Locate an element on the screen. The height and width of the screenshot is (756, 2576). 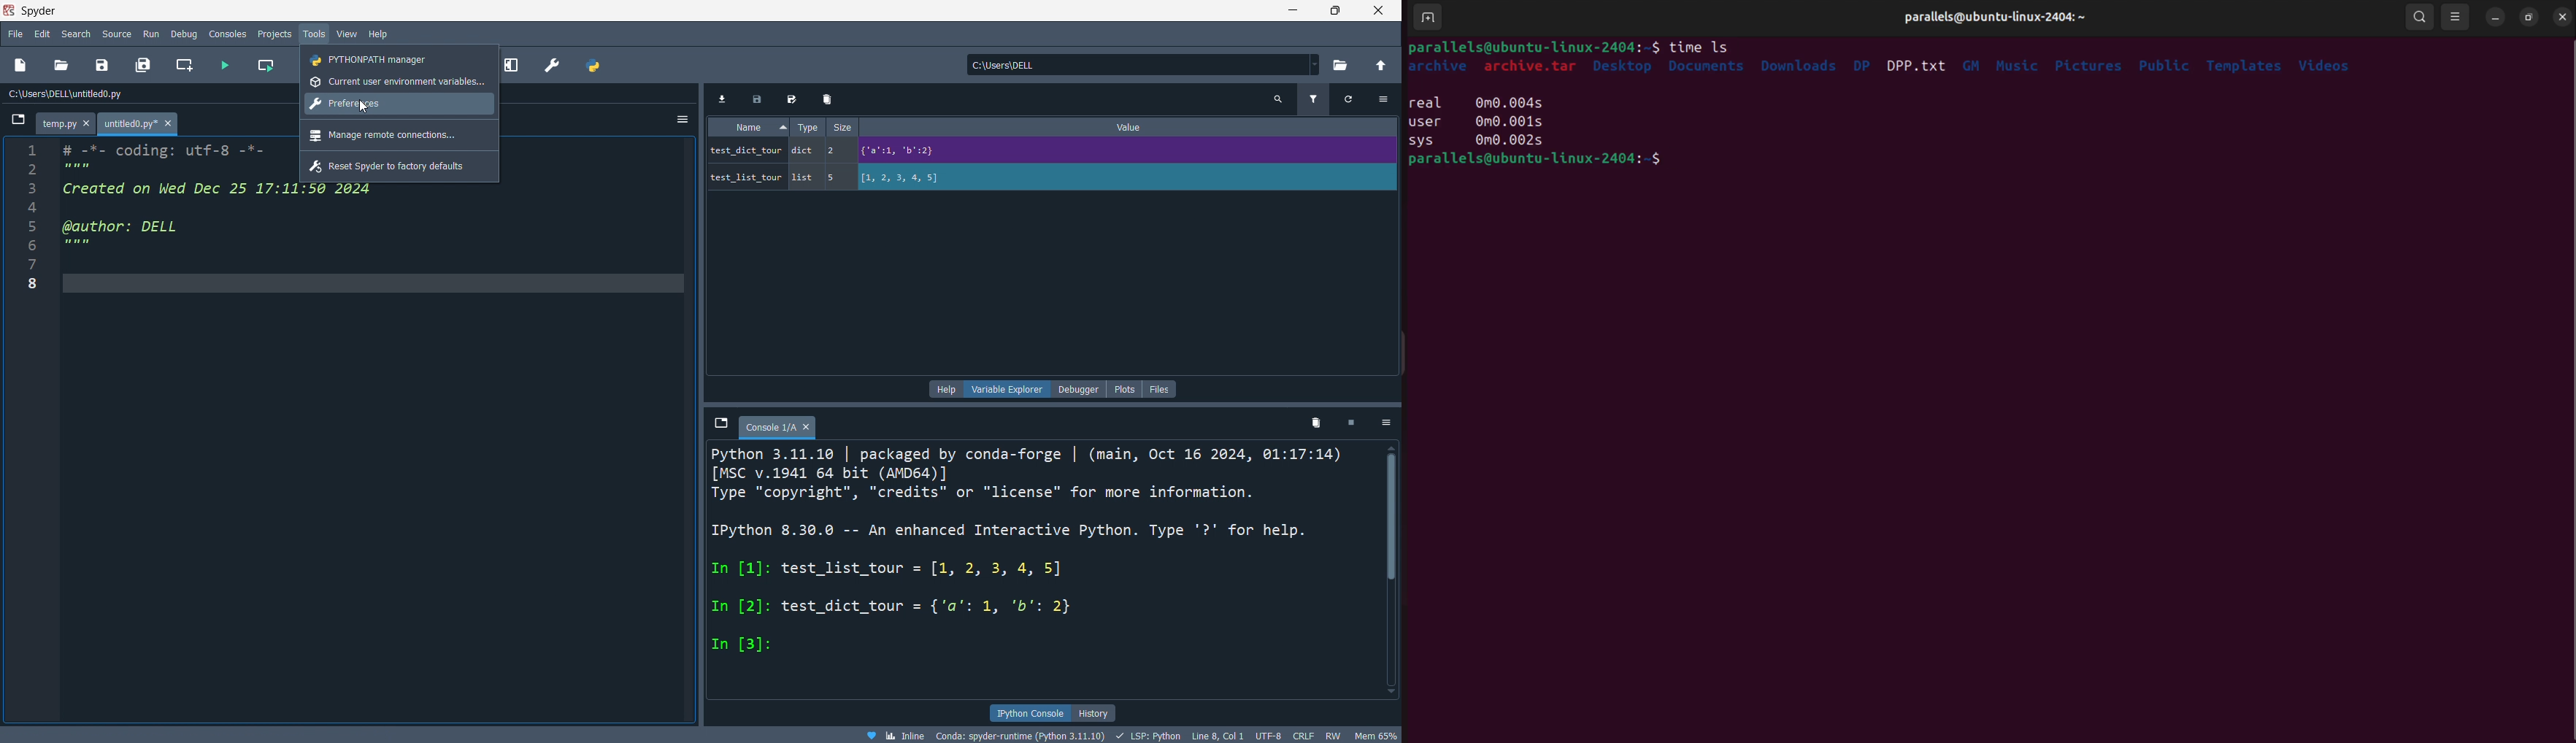
close is located at coordinates (2564, 16).